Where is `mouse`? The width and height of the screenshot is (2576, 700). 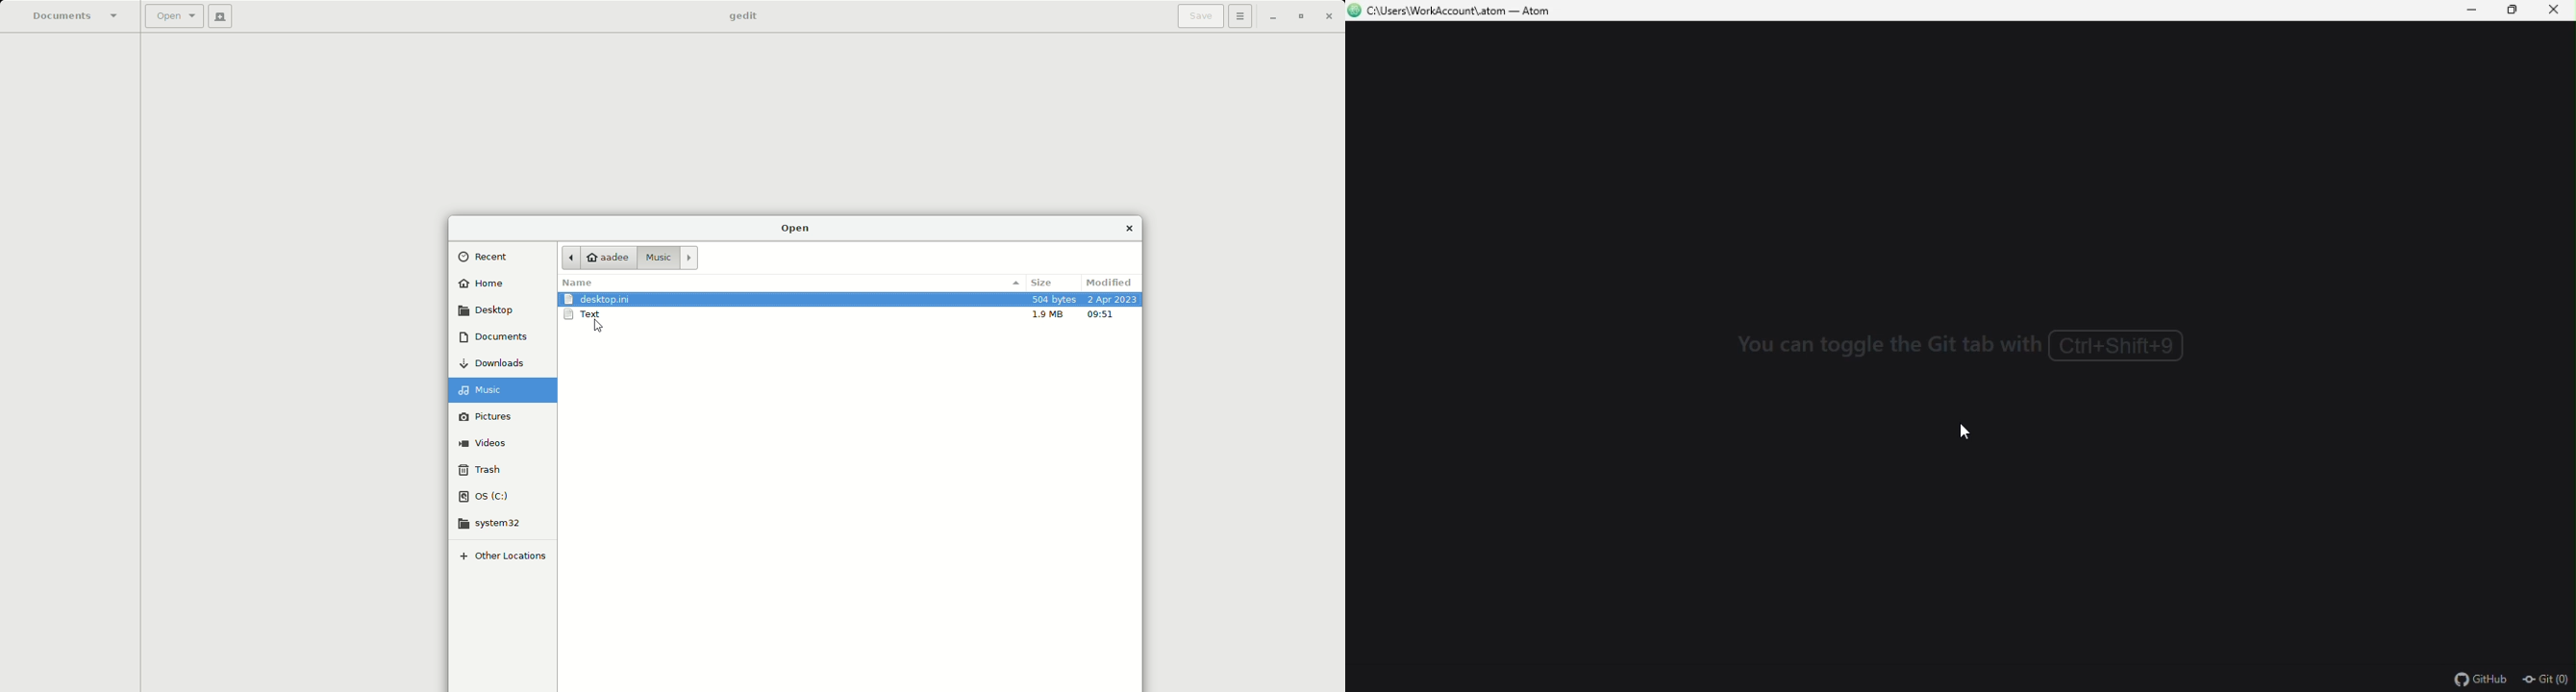
mouse is located at coordinates (1964, 433).